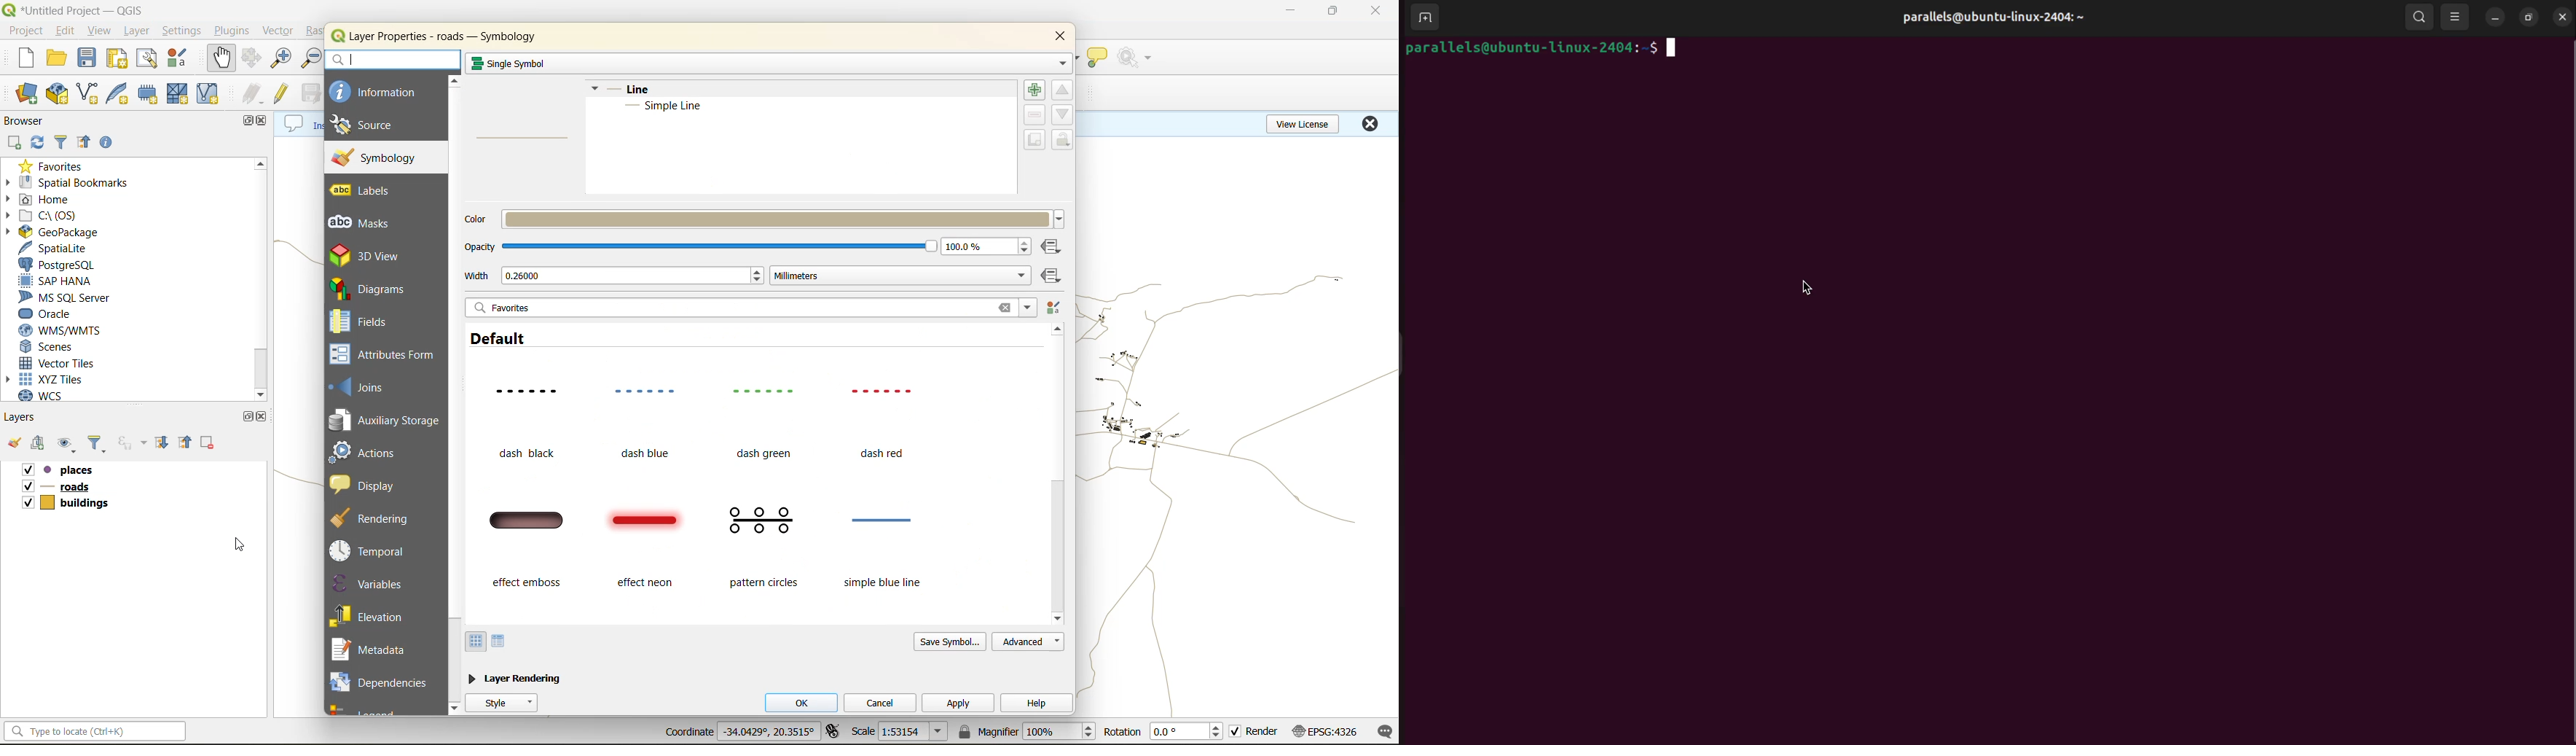 Image resolution: width=2576 pixels, height=756 pixels. I want to click on width, so click(617, 275).